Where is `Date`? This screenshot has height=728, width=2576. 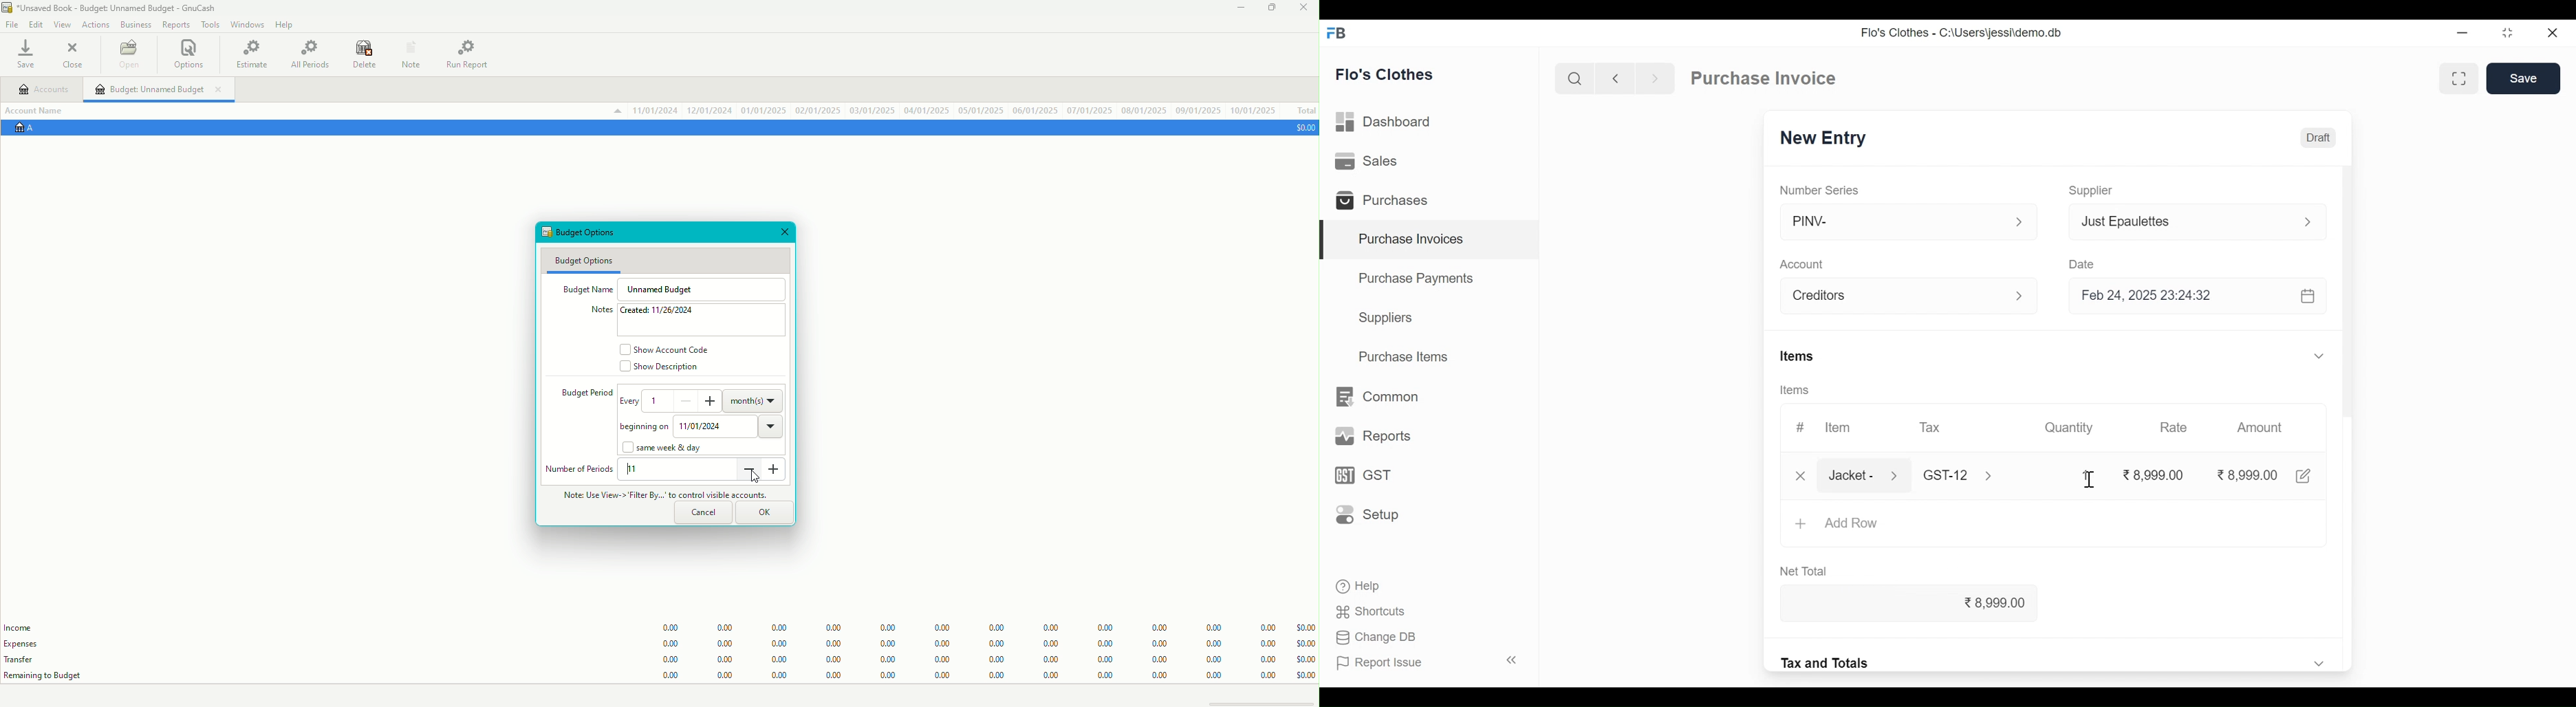
Date is located at coordinates (2082, 262).